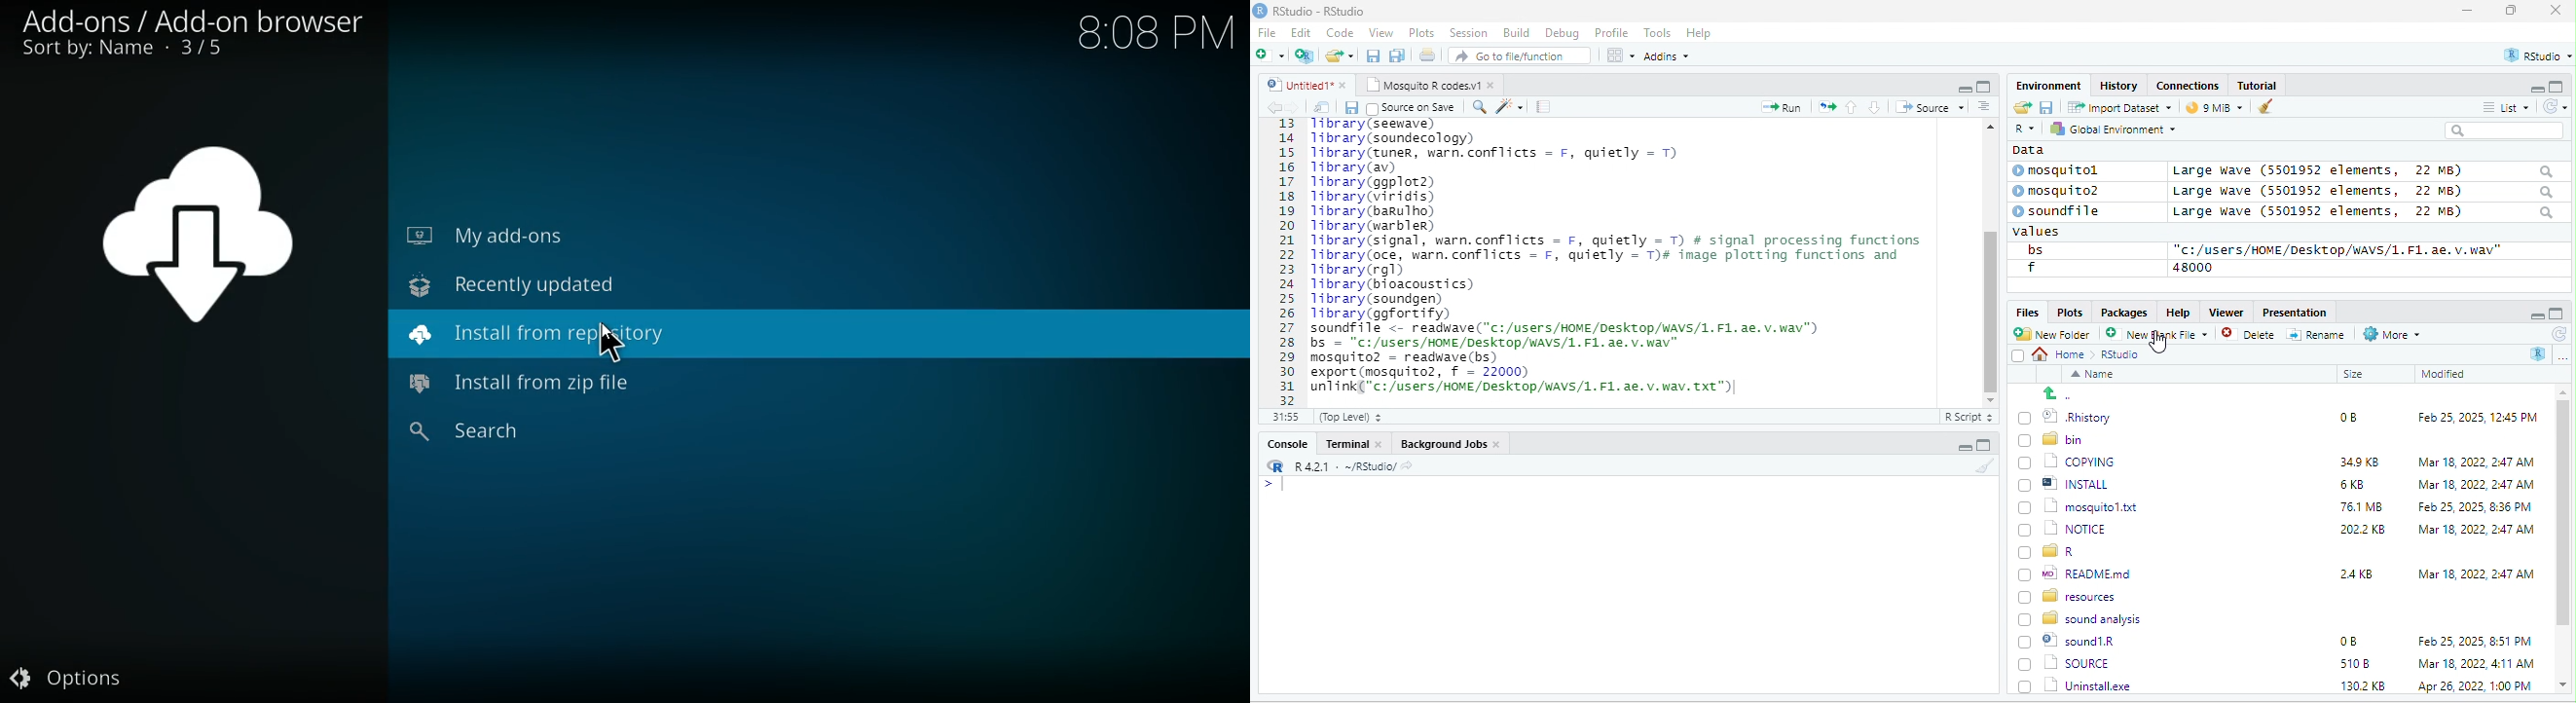 Image resolution: width=2576 pixels, height=728 pixels. I want to click on save, so click(1350, 107).